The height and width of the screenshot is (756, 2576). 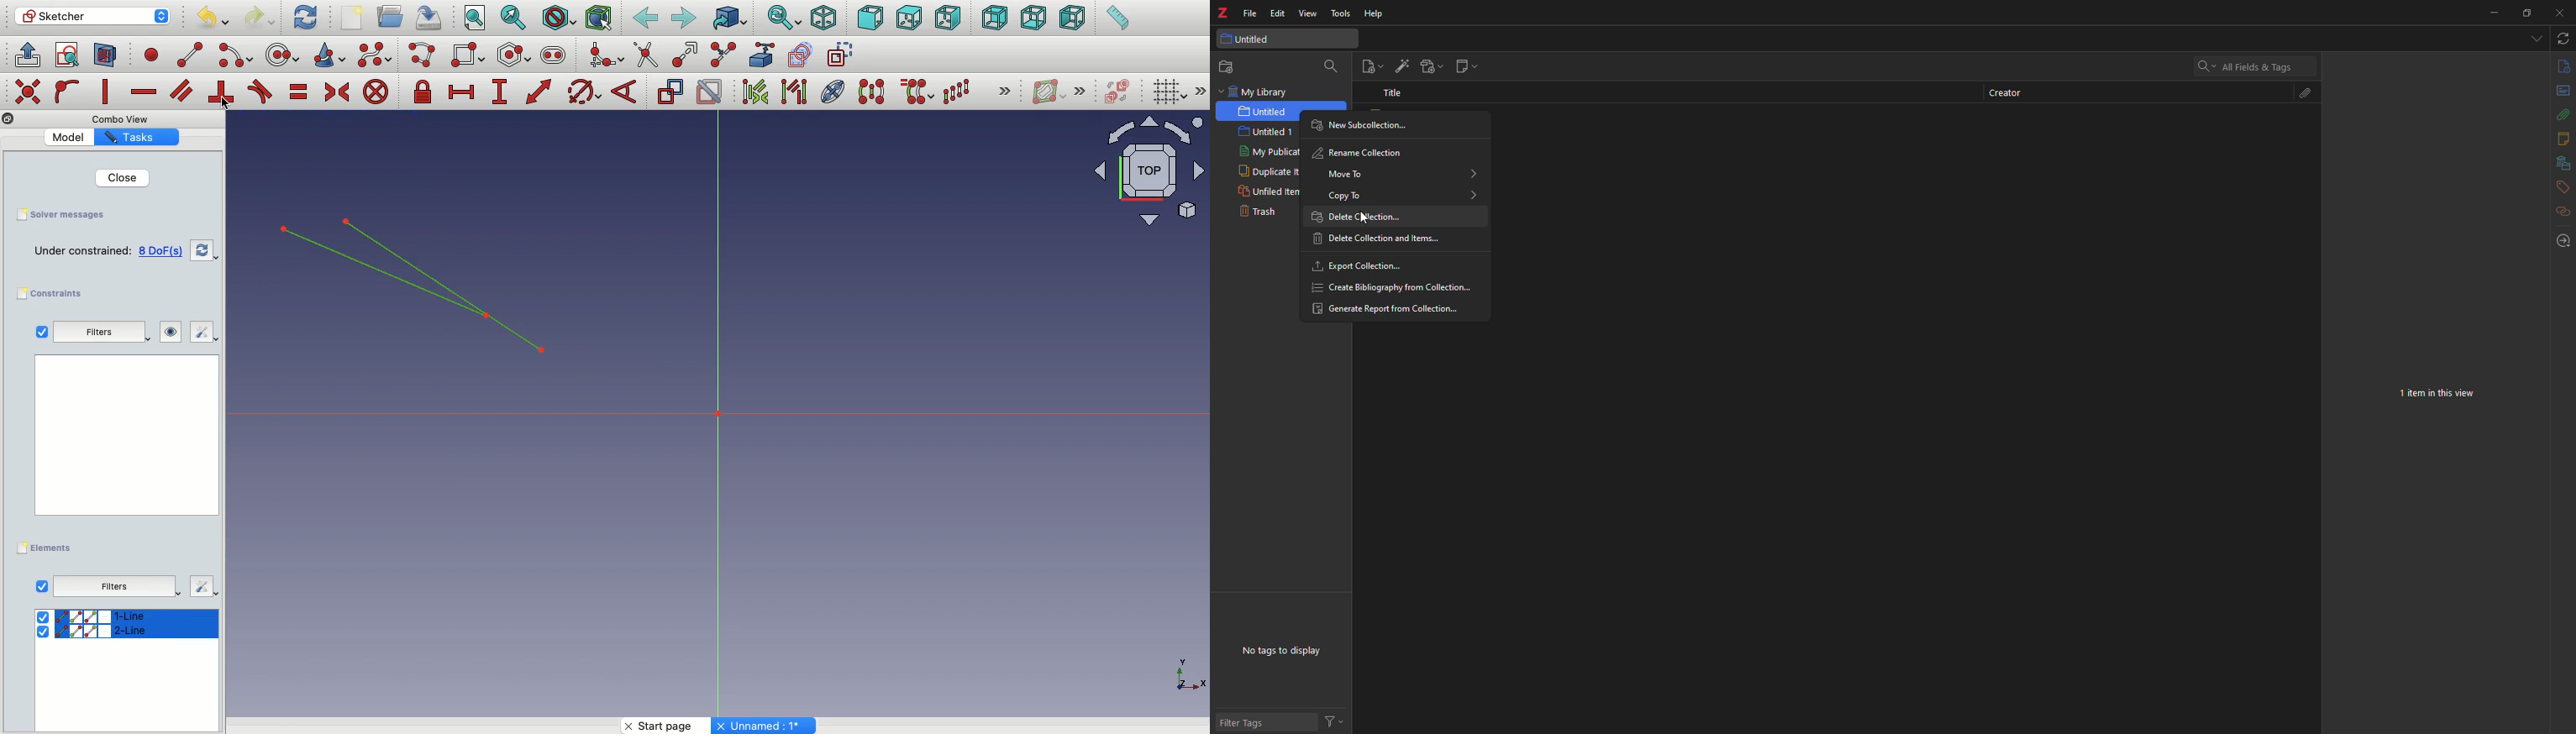 I want to click on Sync view, so click(x=784, y=18).